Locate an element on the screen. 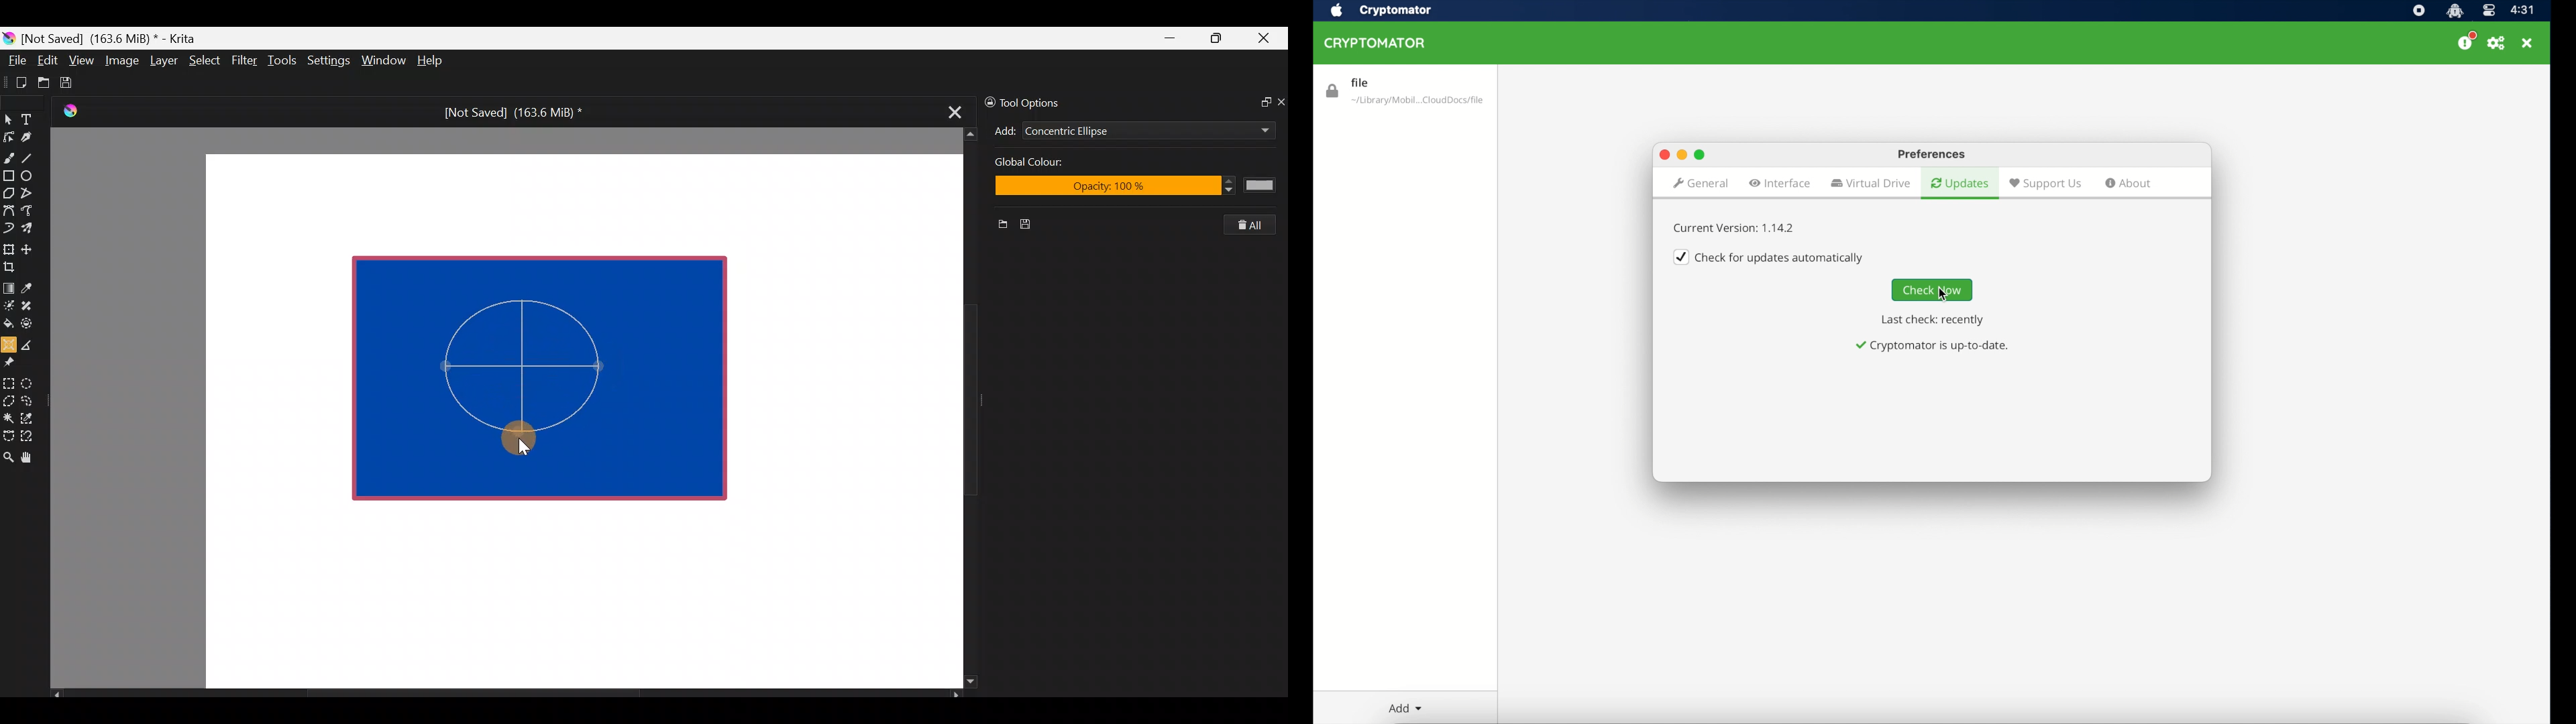 The image size is (2576, 728). Scroll bar is located at coordinates (506, 695).